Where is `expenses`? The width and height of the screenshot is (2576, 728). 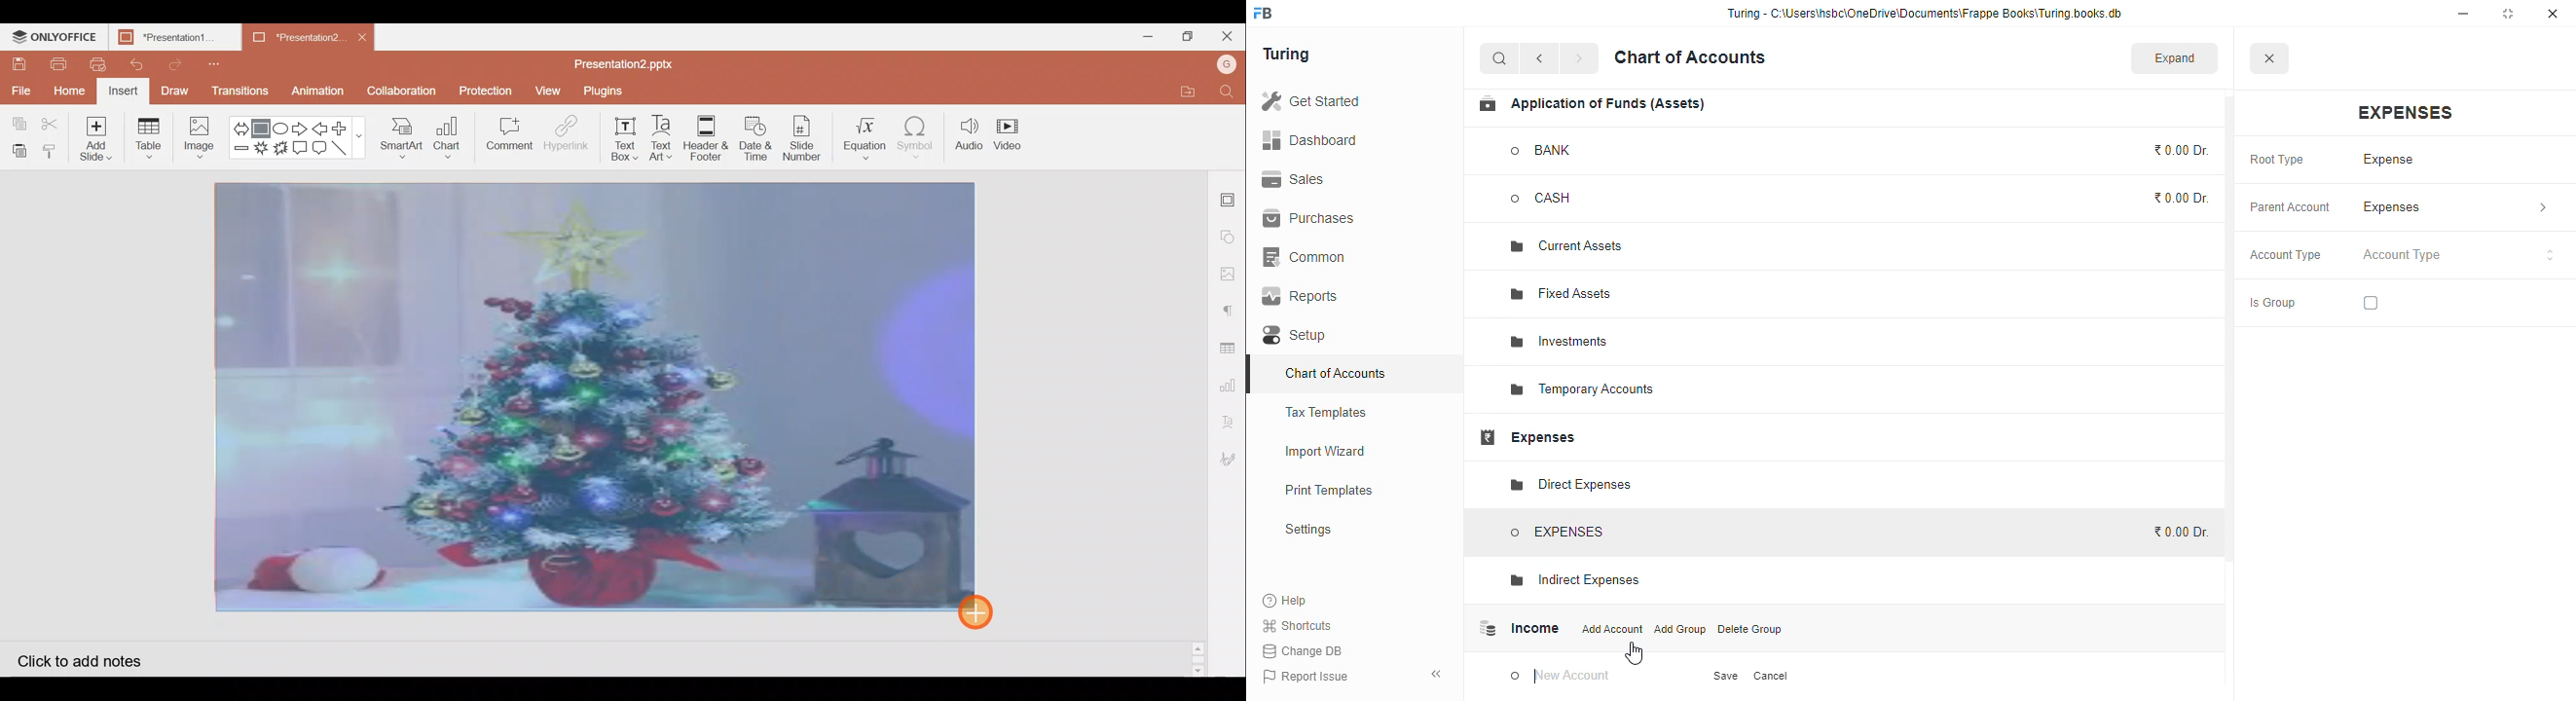 expenses is located at coordinates (2455, 207).